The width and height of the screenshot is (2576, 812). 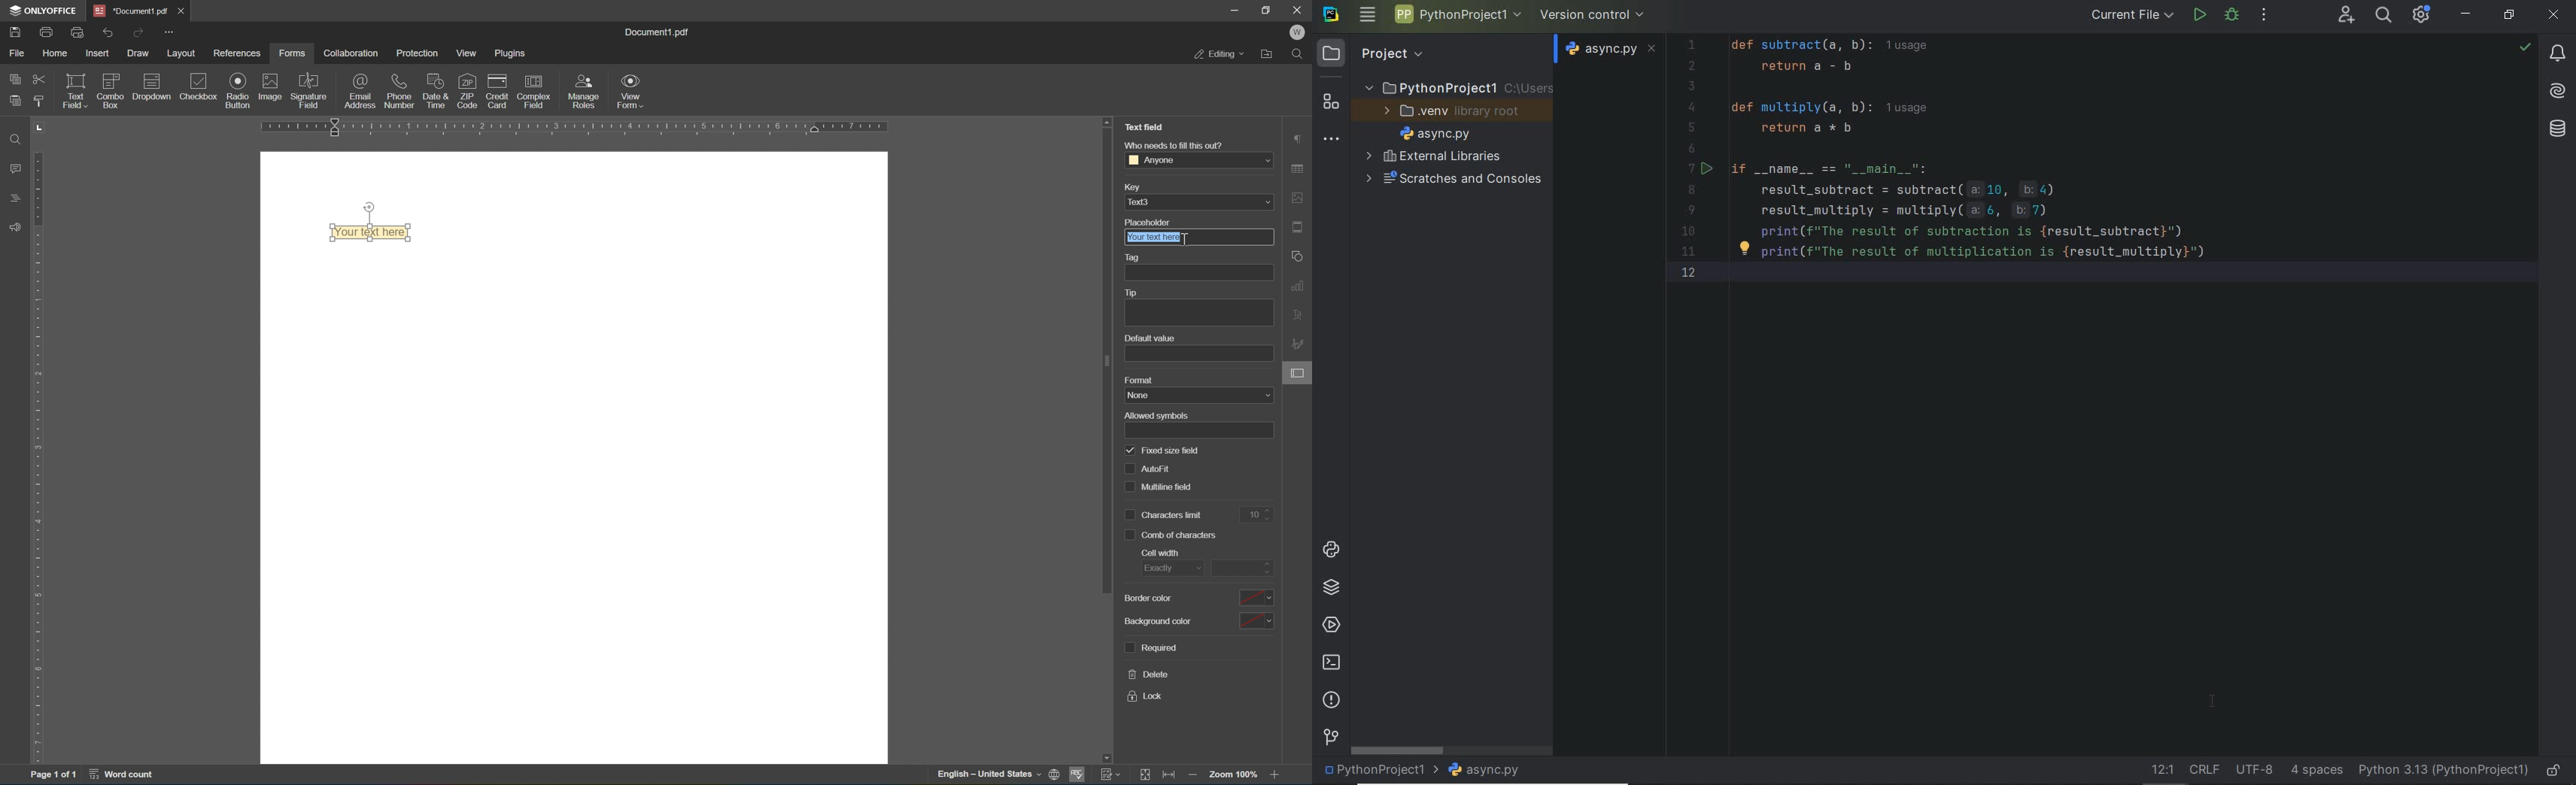 What do you see at coordinates (1300, 285) in the screenshot?
I see `chart settings` at bounding box center [1300, 285].